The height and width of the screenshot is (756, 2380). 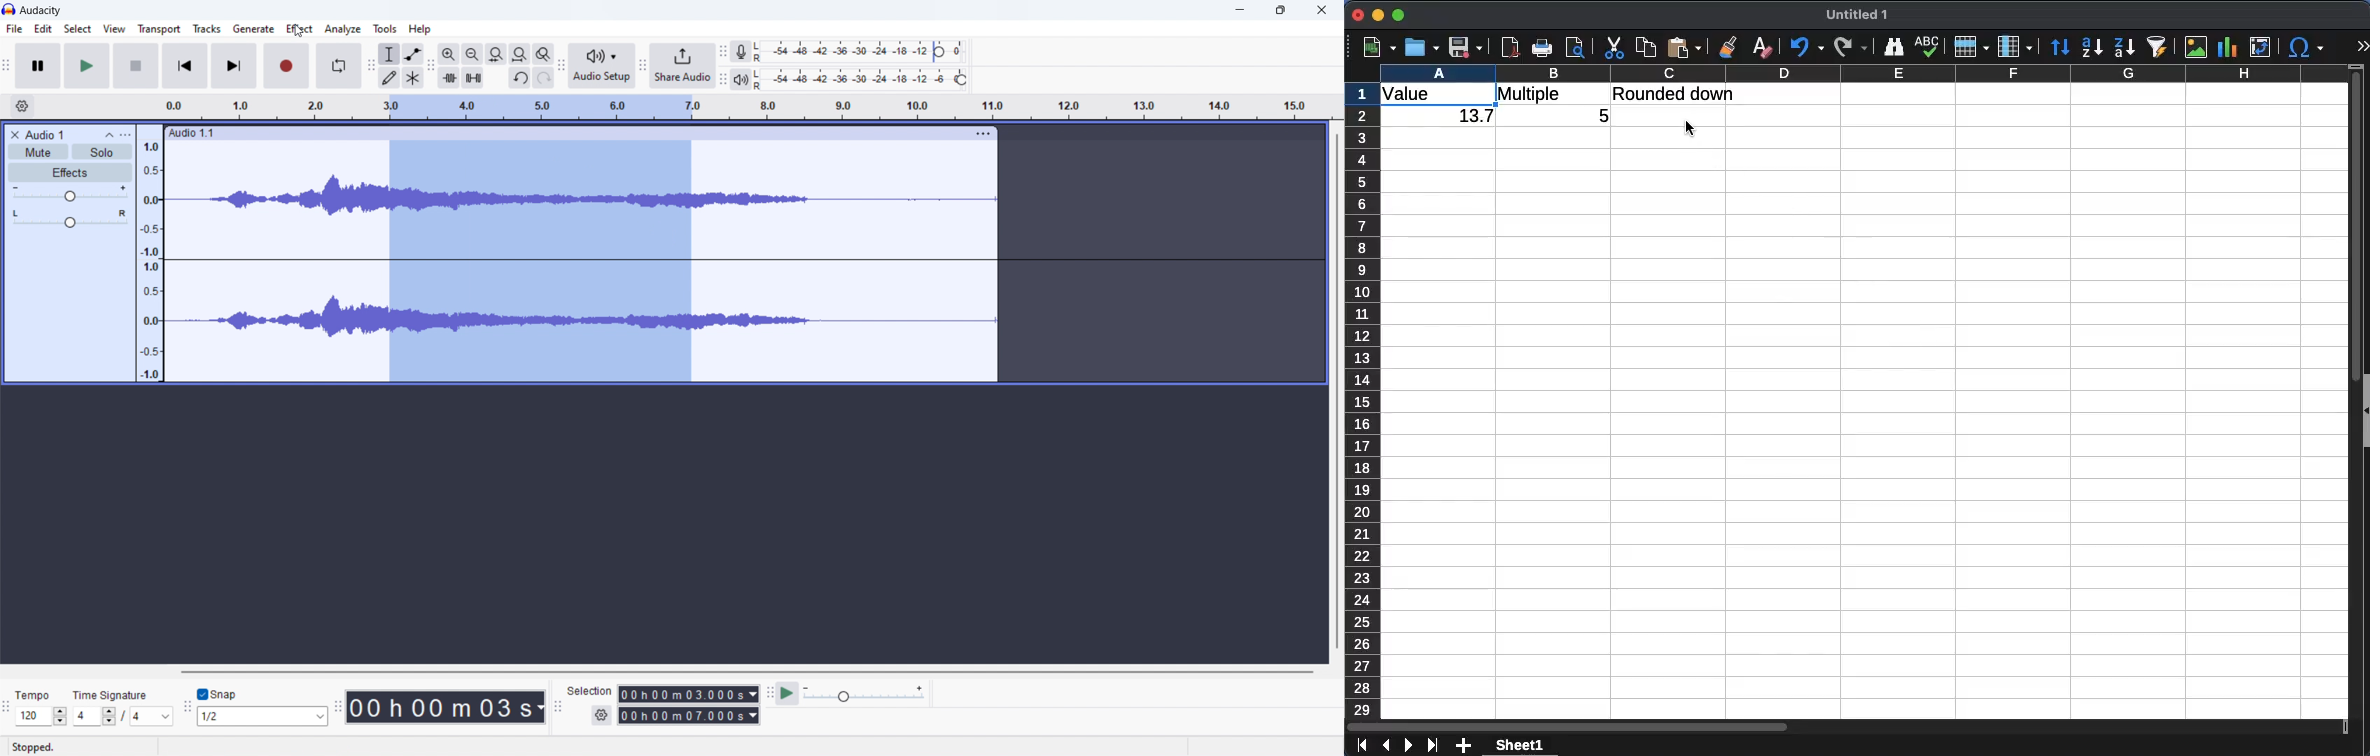 What do you see at coordinates (450, 78) in the screenshot?
I see `trim audio outside selection` at bounding box center [450, 78].